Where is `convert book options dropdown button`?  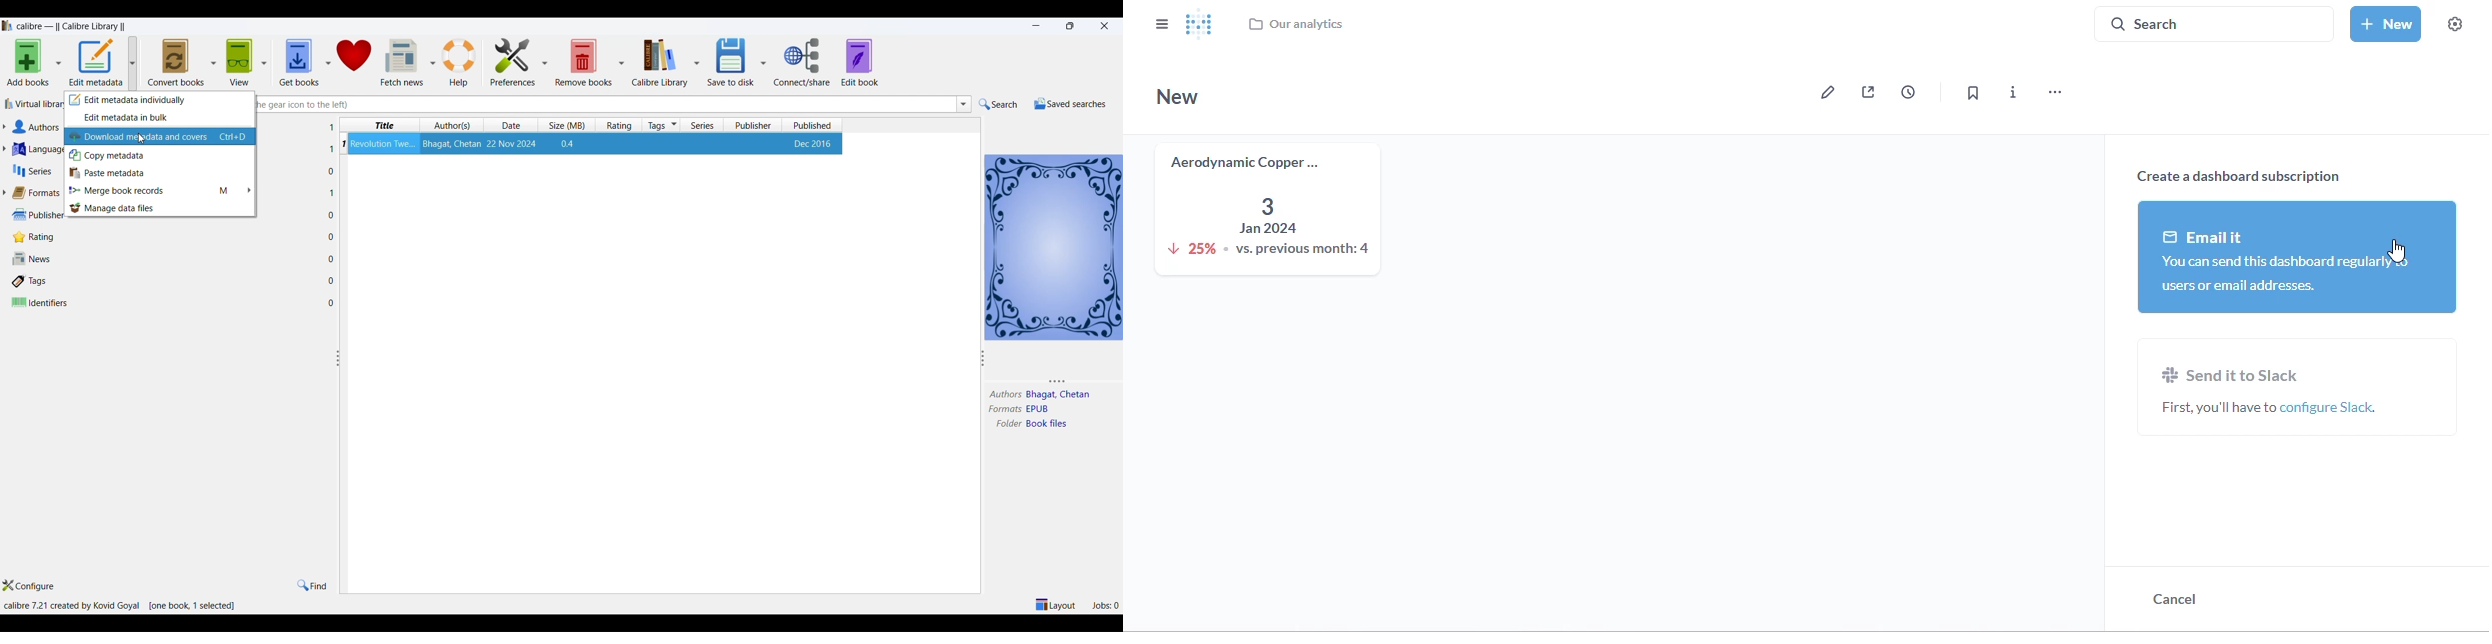 convert book options dropdown button is located at coordinates (212, 57).